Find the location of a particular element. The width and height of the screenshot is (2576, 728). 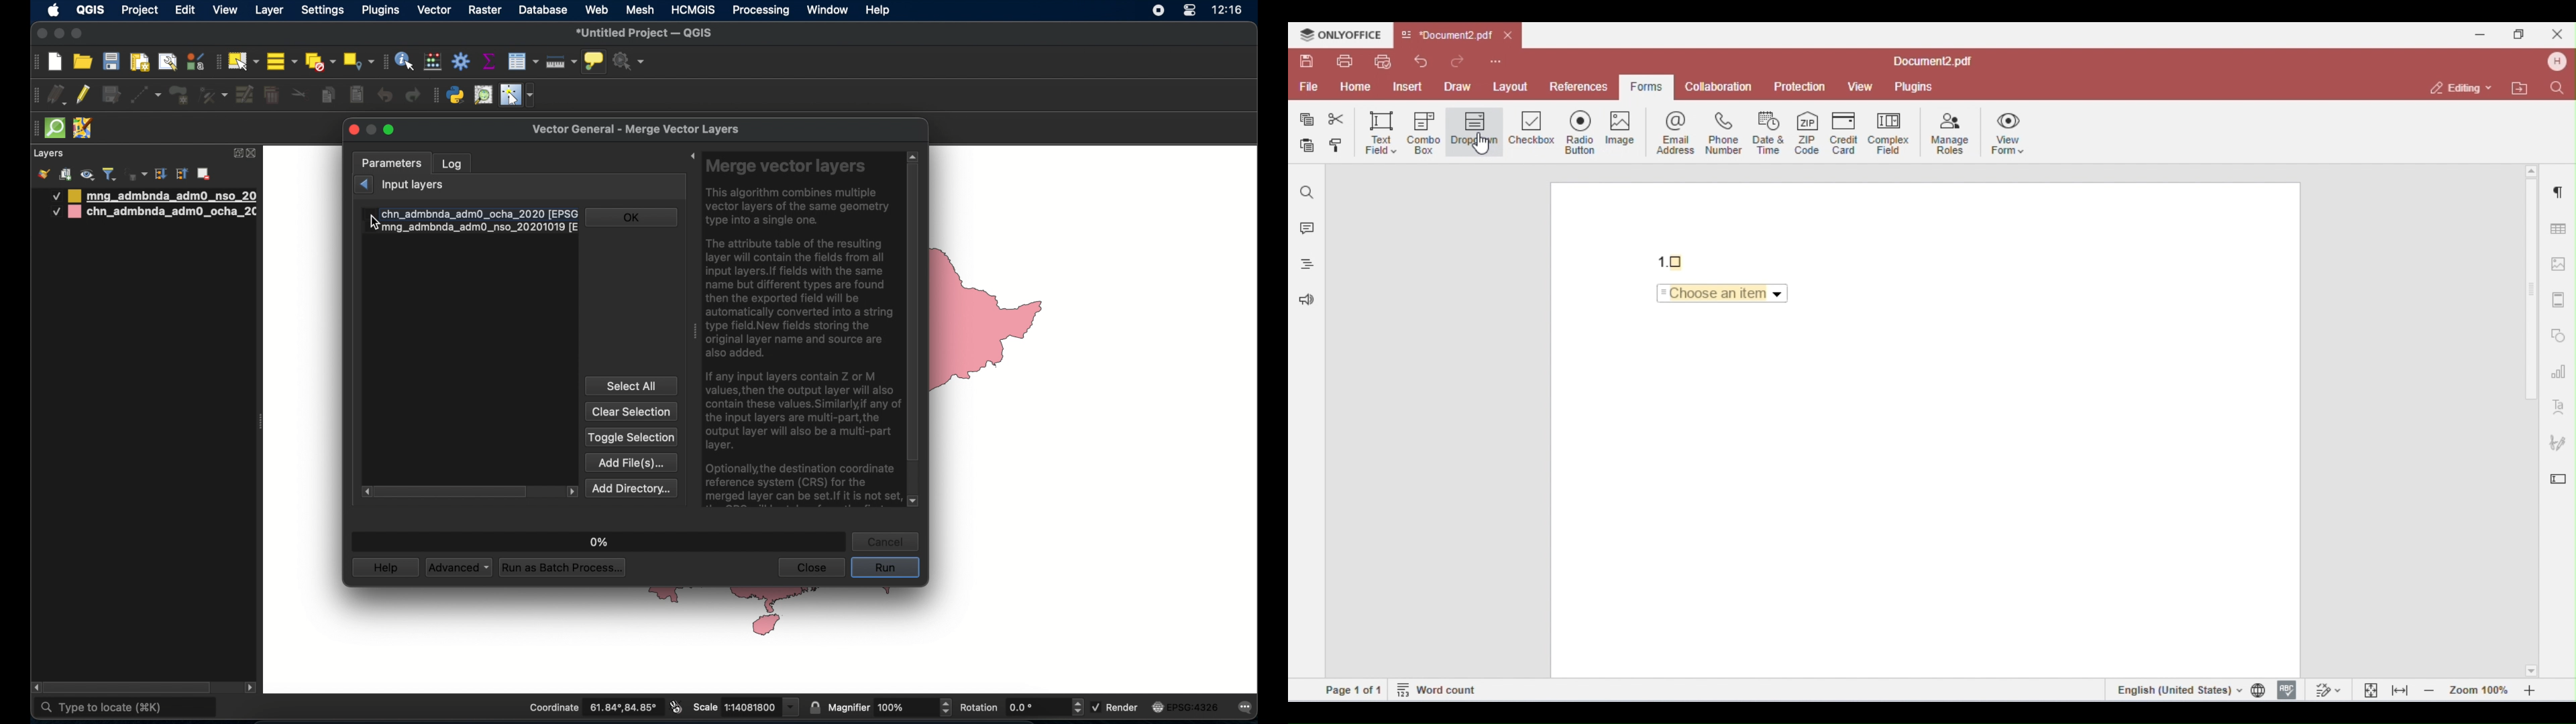

measure line is located at coordinates (561, 62).